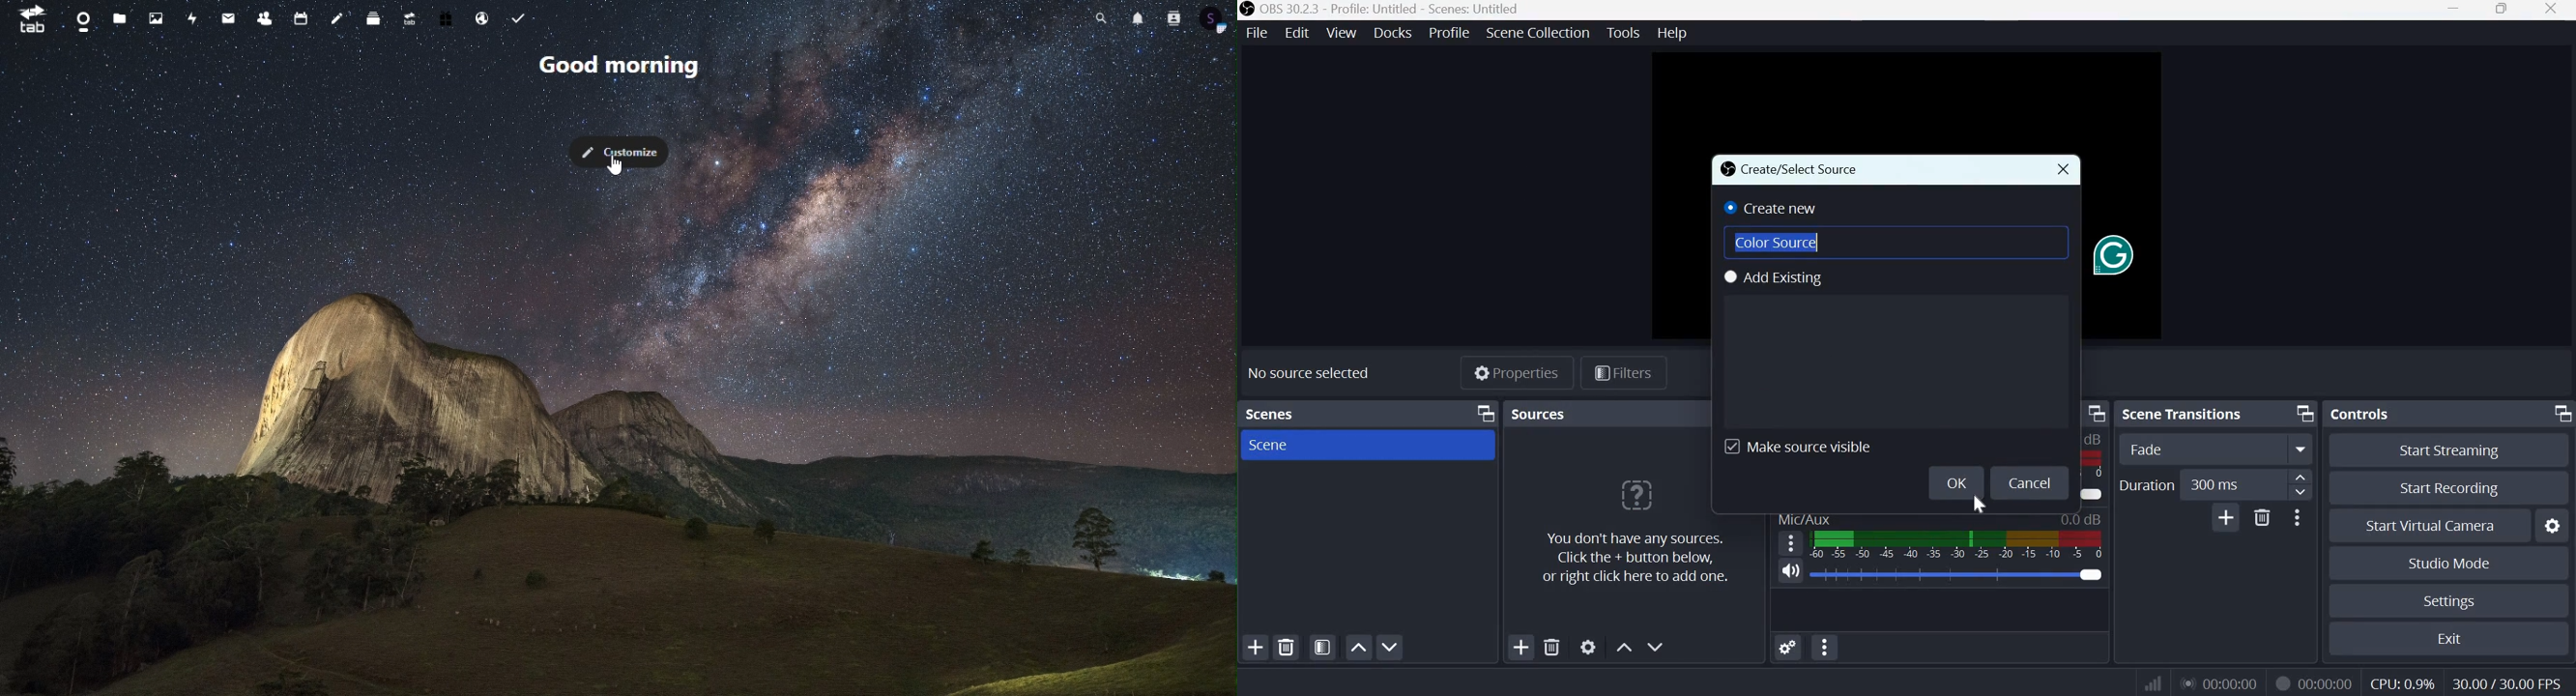  I want to click on Transition Type Dropdown, so click(2216, 449).